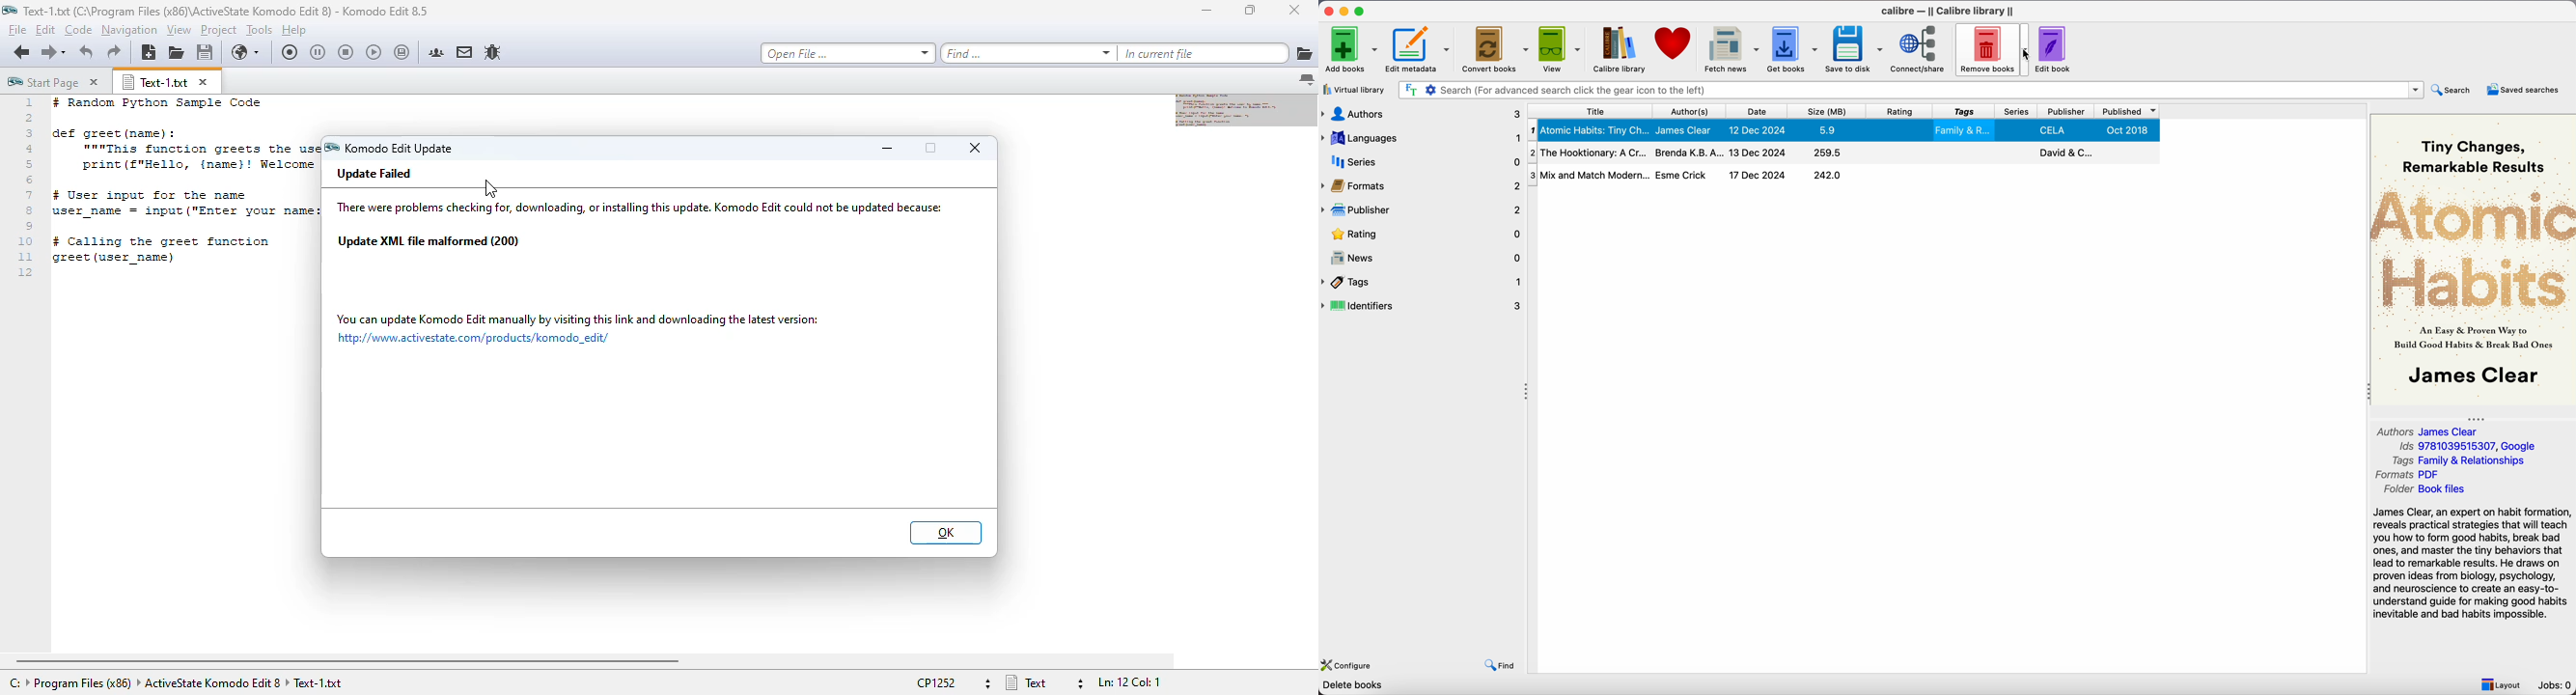 This screenshot has height=700, width=2576. Describe the element at coordinates (2064, 152) in the screenshot. I see `David & C..` at that location.